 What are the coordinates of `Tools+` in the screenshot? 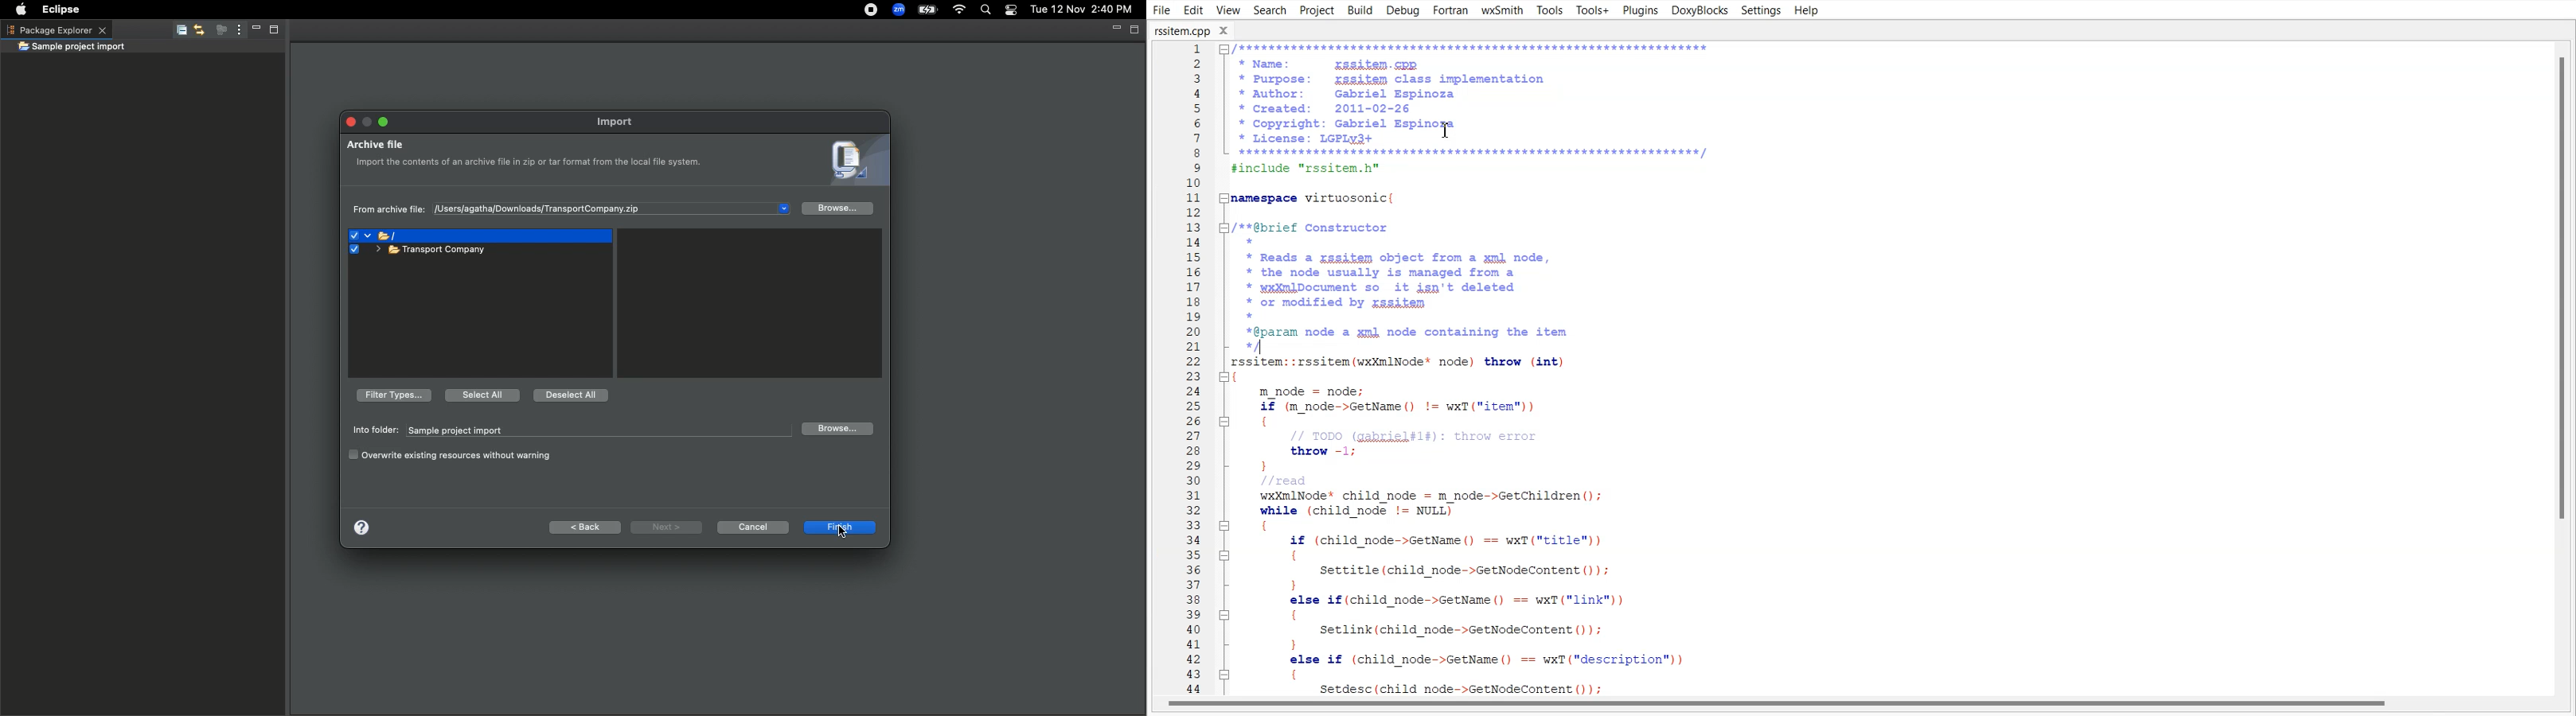 It's located at (1592, 10).